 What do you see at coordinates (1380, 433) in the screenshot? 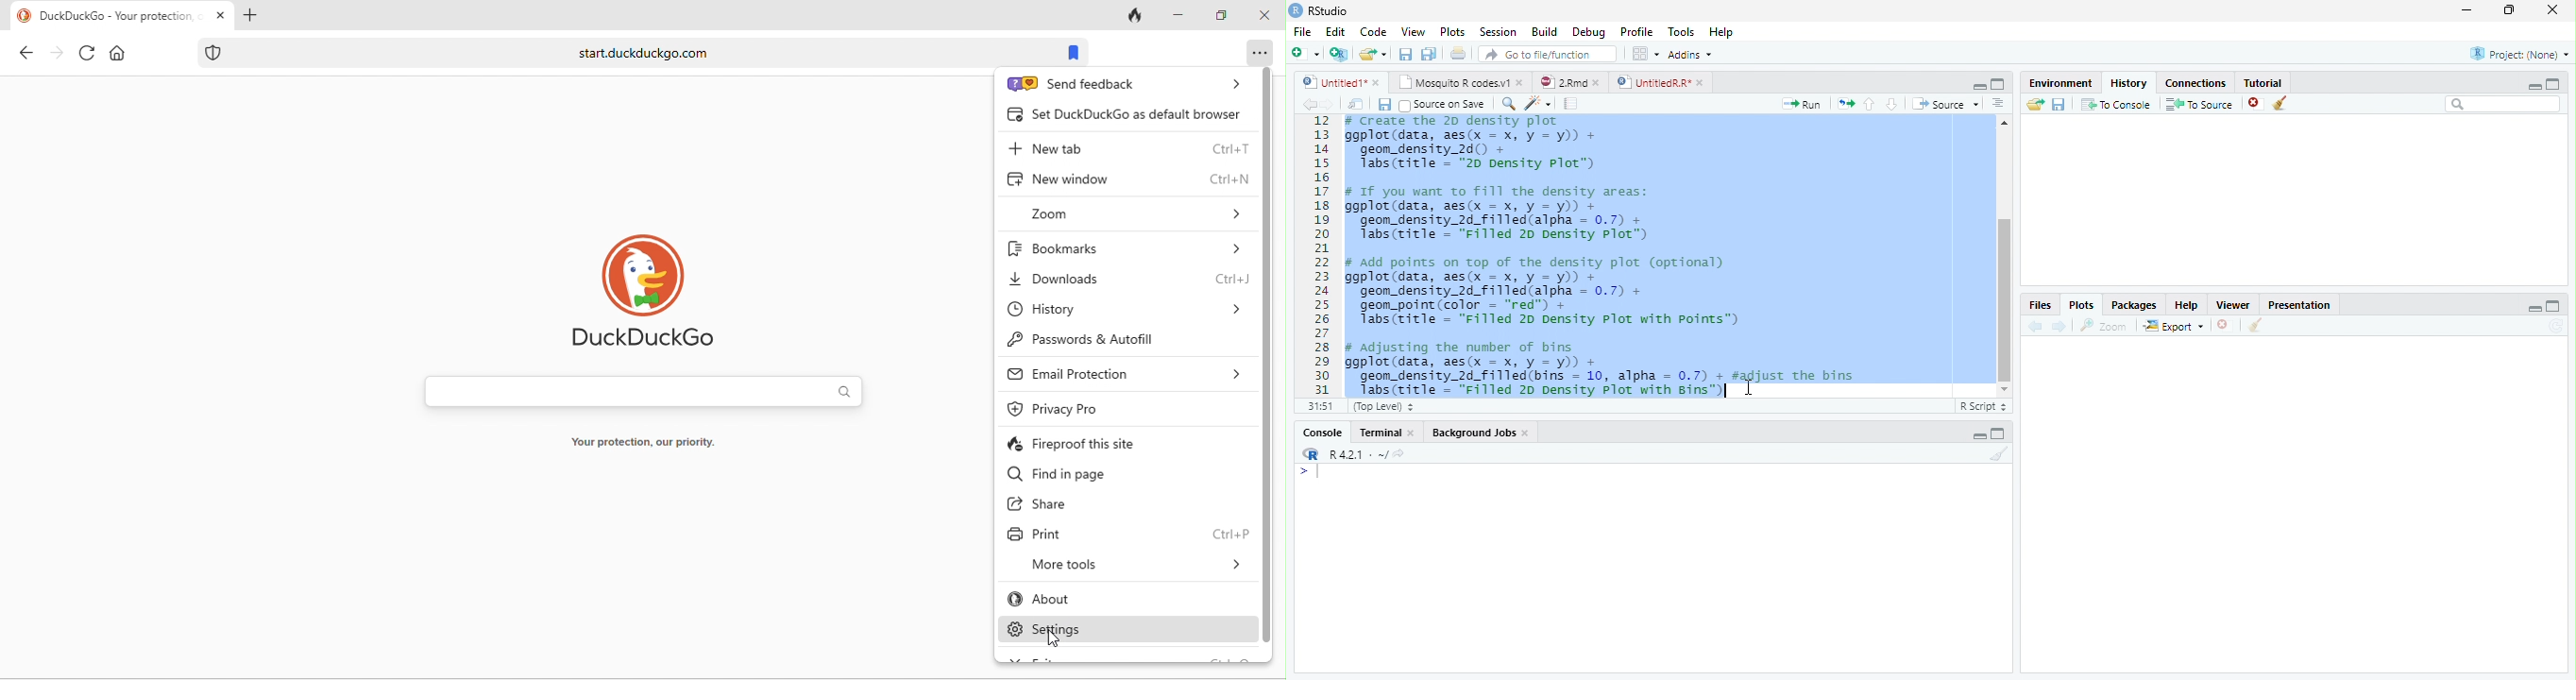
I see `Terminal` at bounding box center [1380, 433].